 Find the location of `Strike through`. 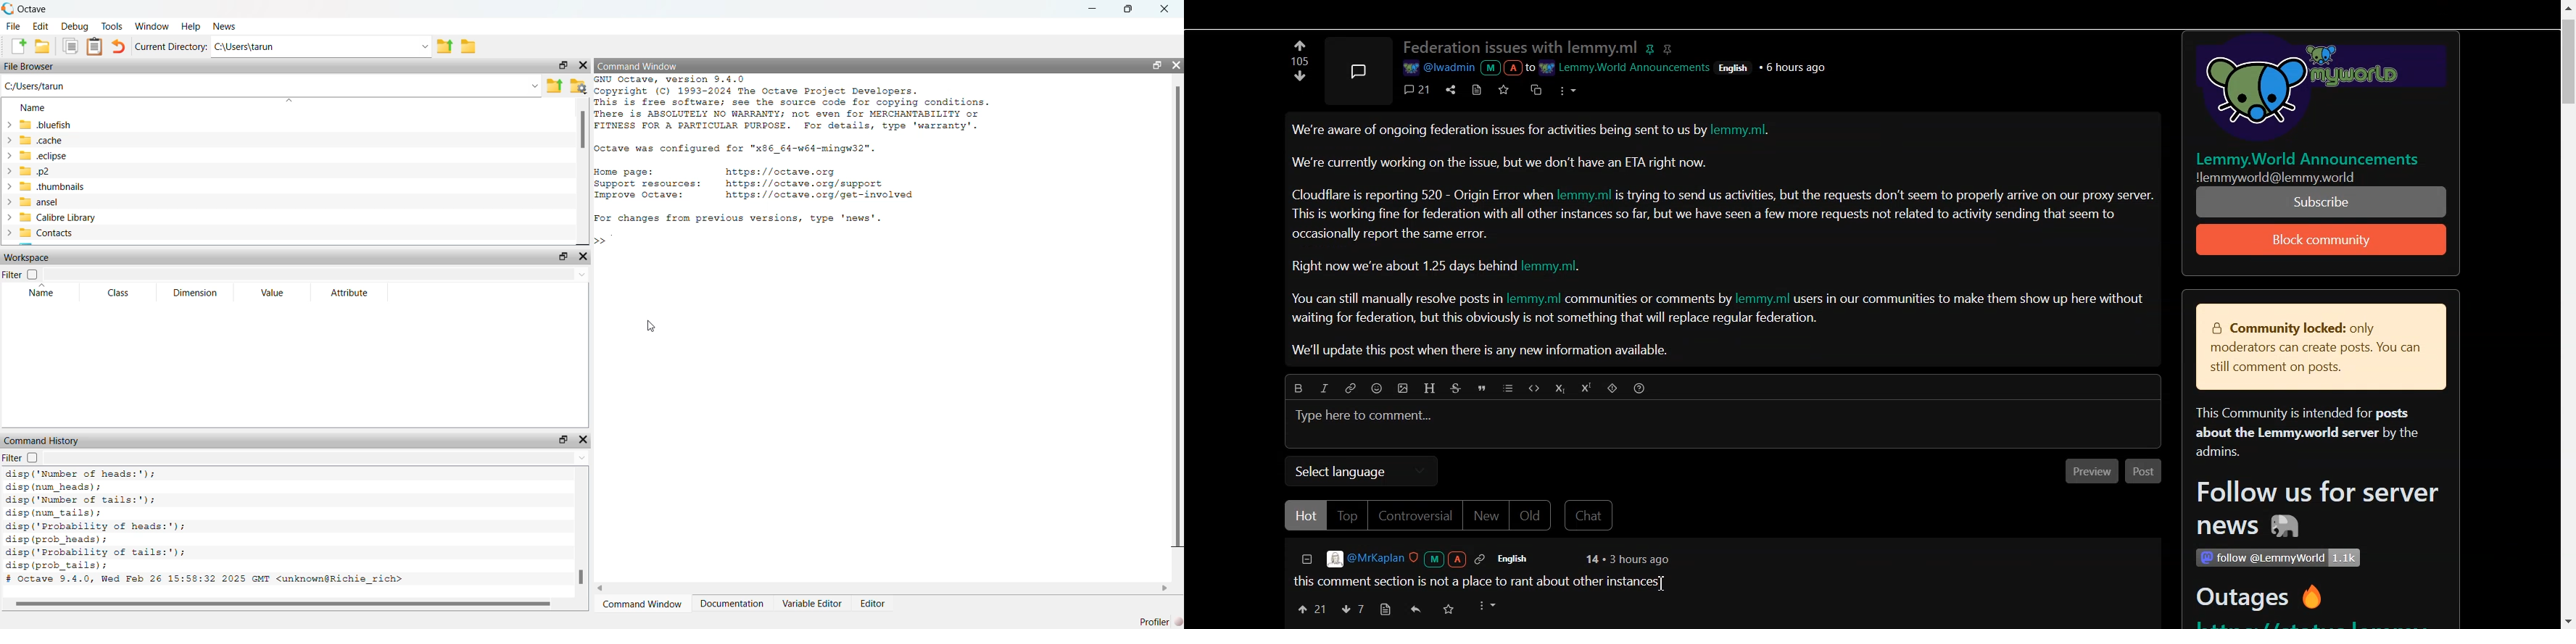

Strike through is located at coordinates (1458, 388).